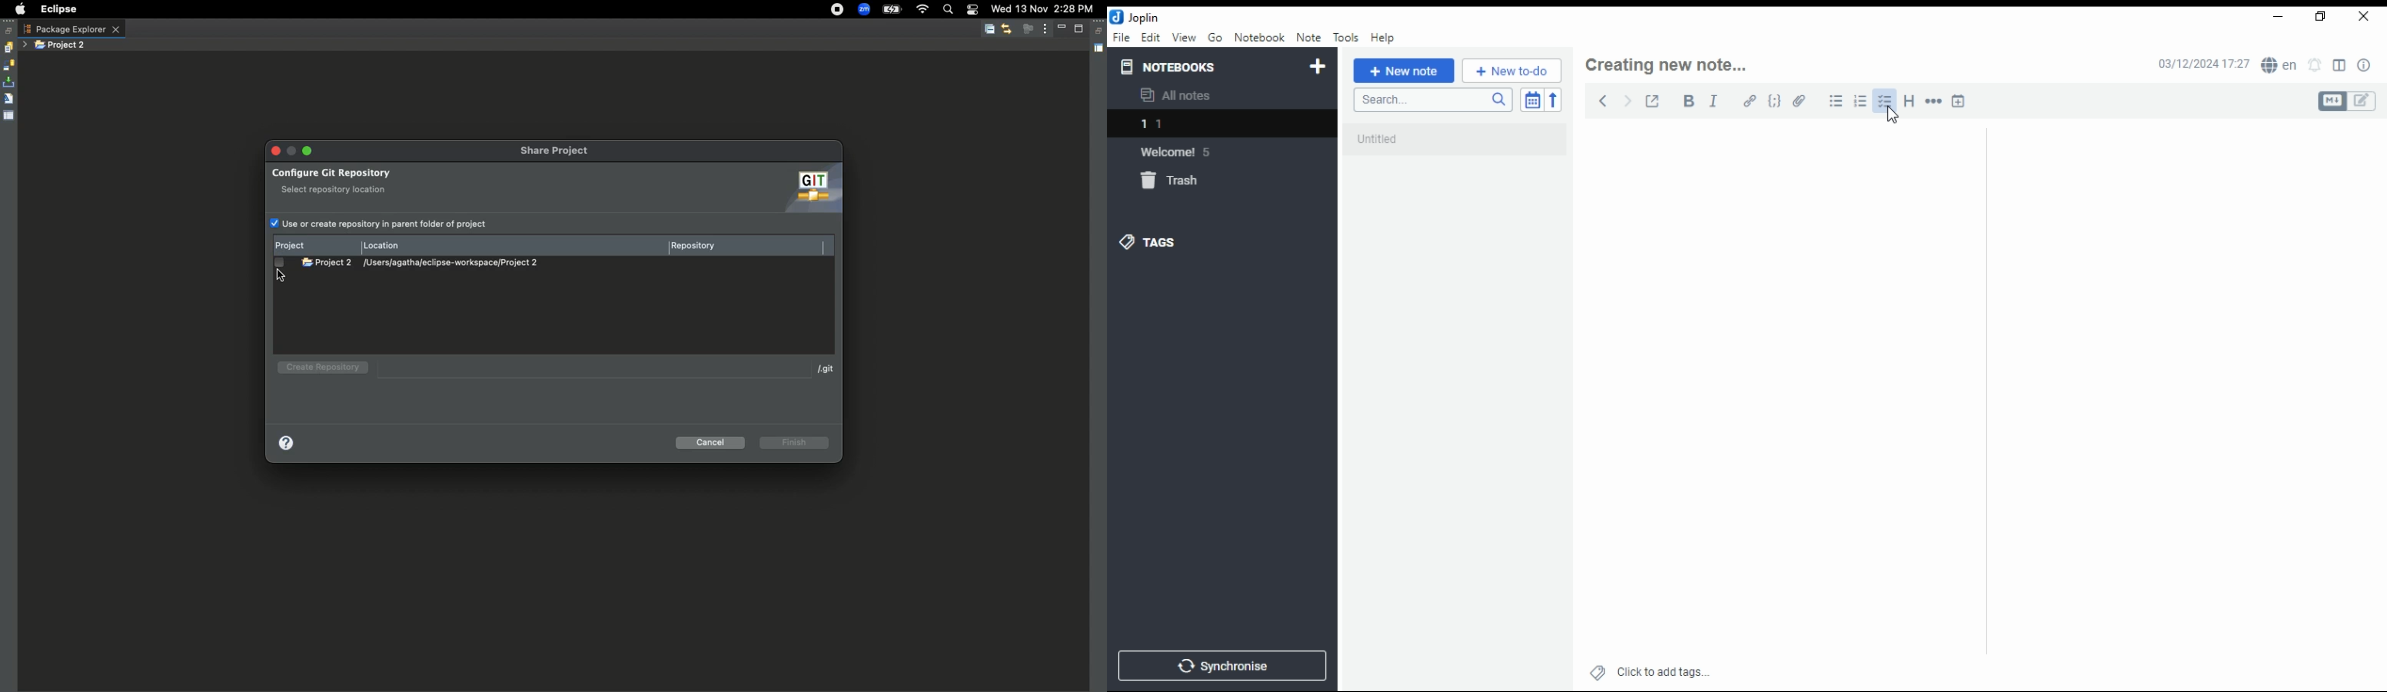  What do you see at coordinates (1347, 38) in the screenshot?
I see `tools` at bounding box center [1347, 38].